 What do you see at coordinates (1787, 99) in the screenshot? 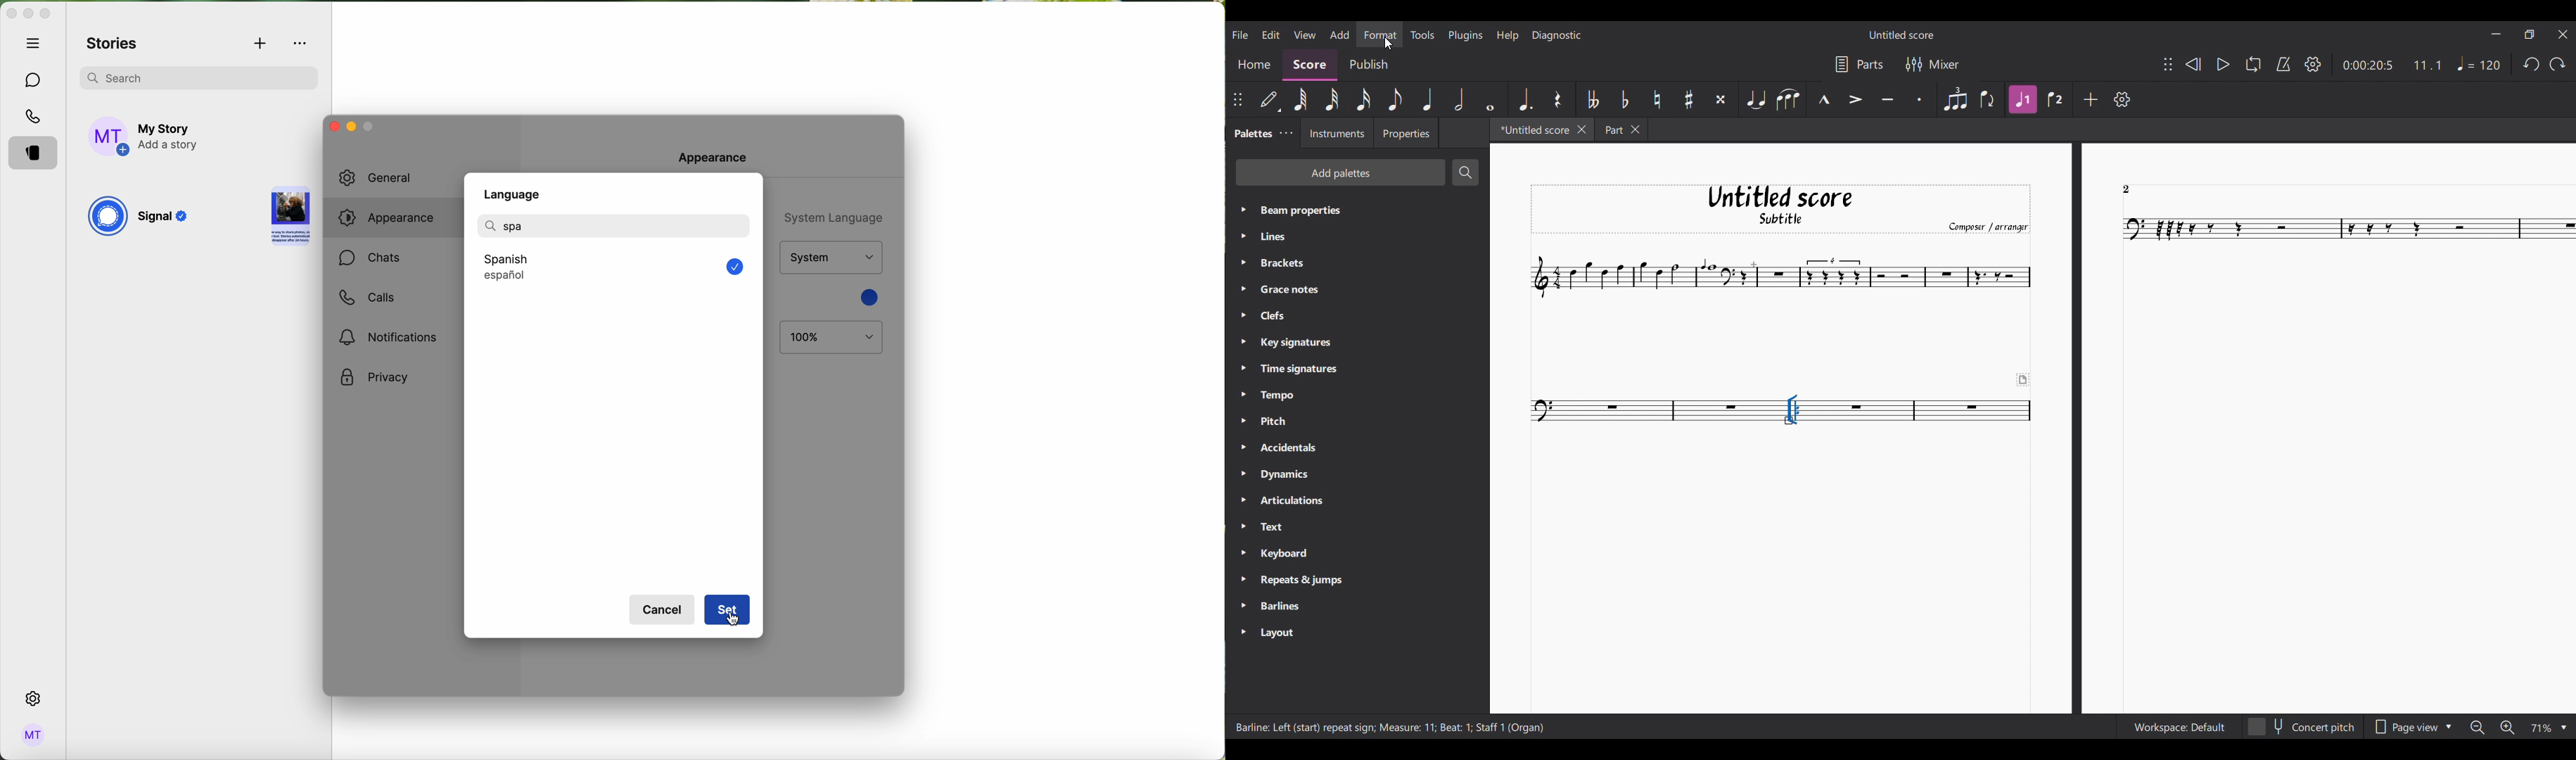
I see `Slur` at bounding box center [1787, 99].